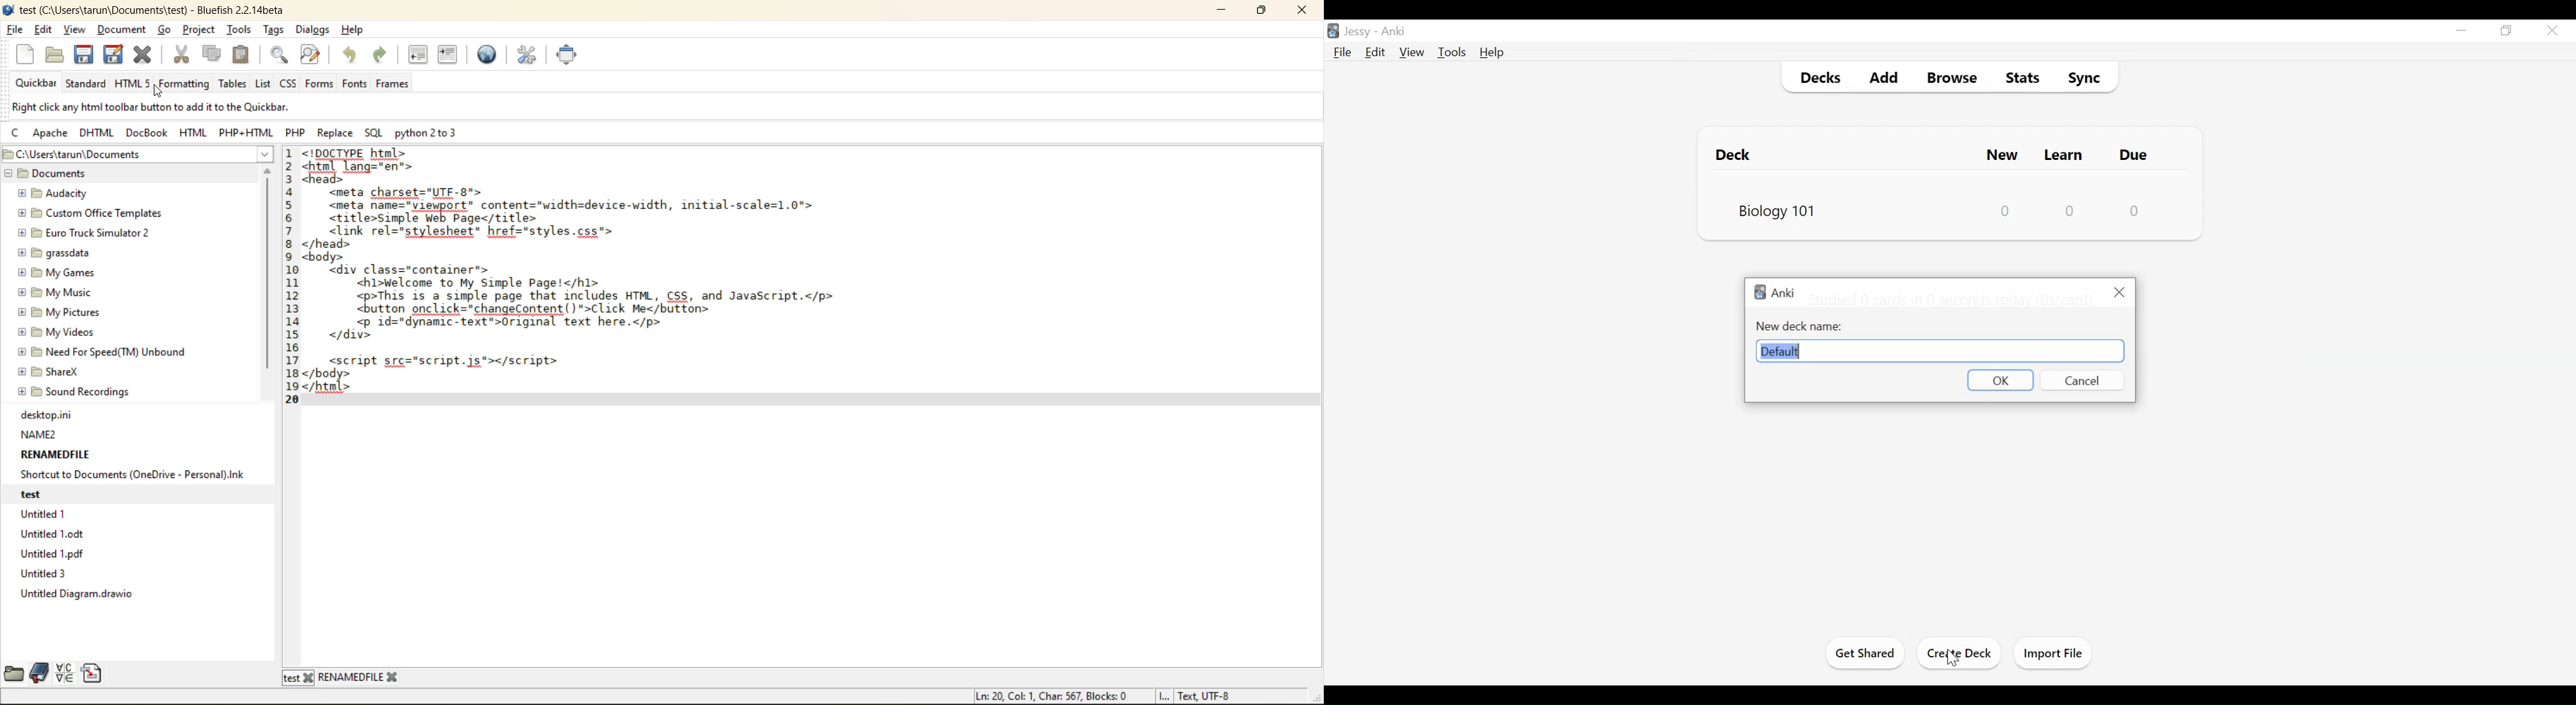 This screenshot has width=2576, height=728. What do you see at coordinates (1776, 210) in the screenshot?
I see `Biology 101` at bounding box center [1776, 210].